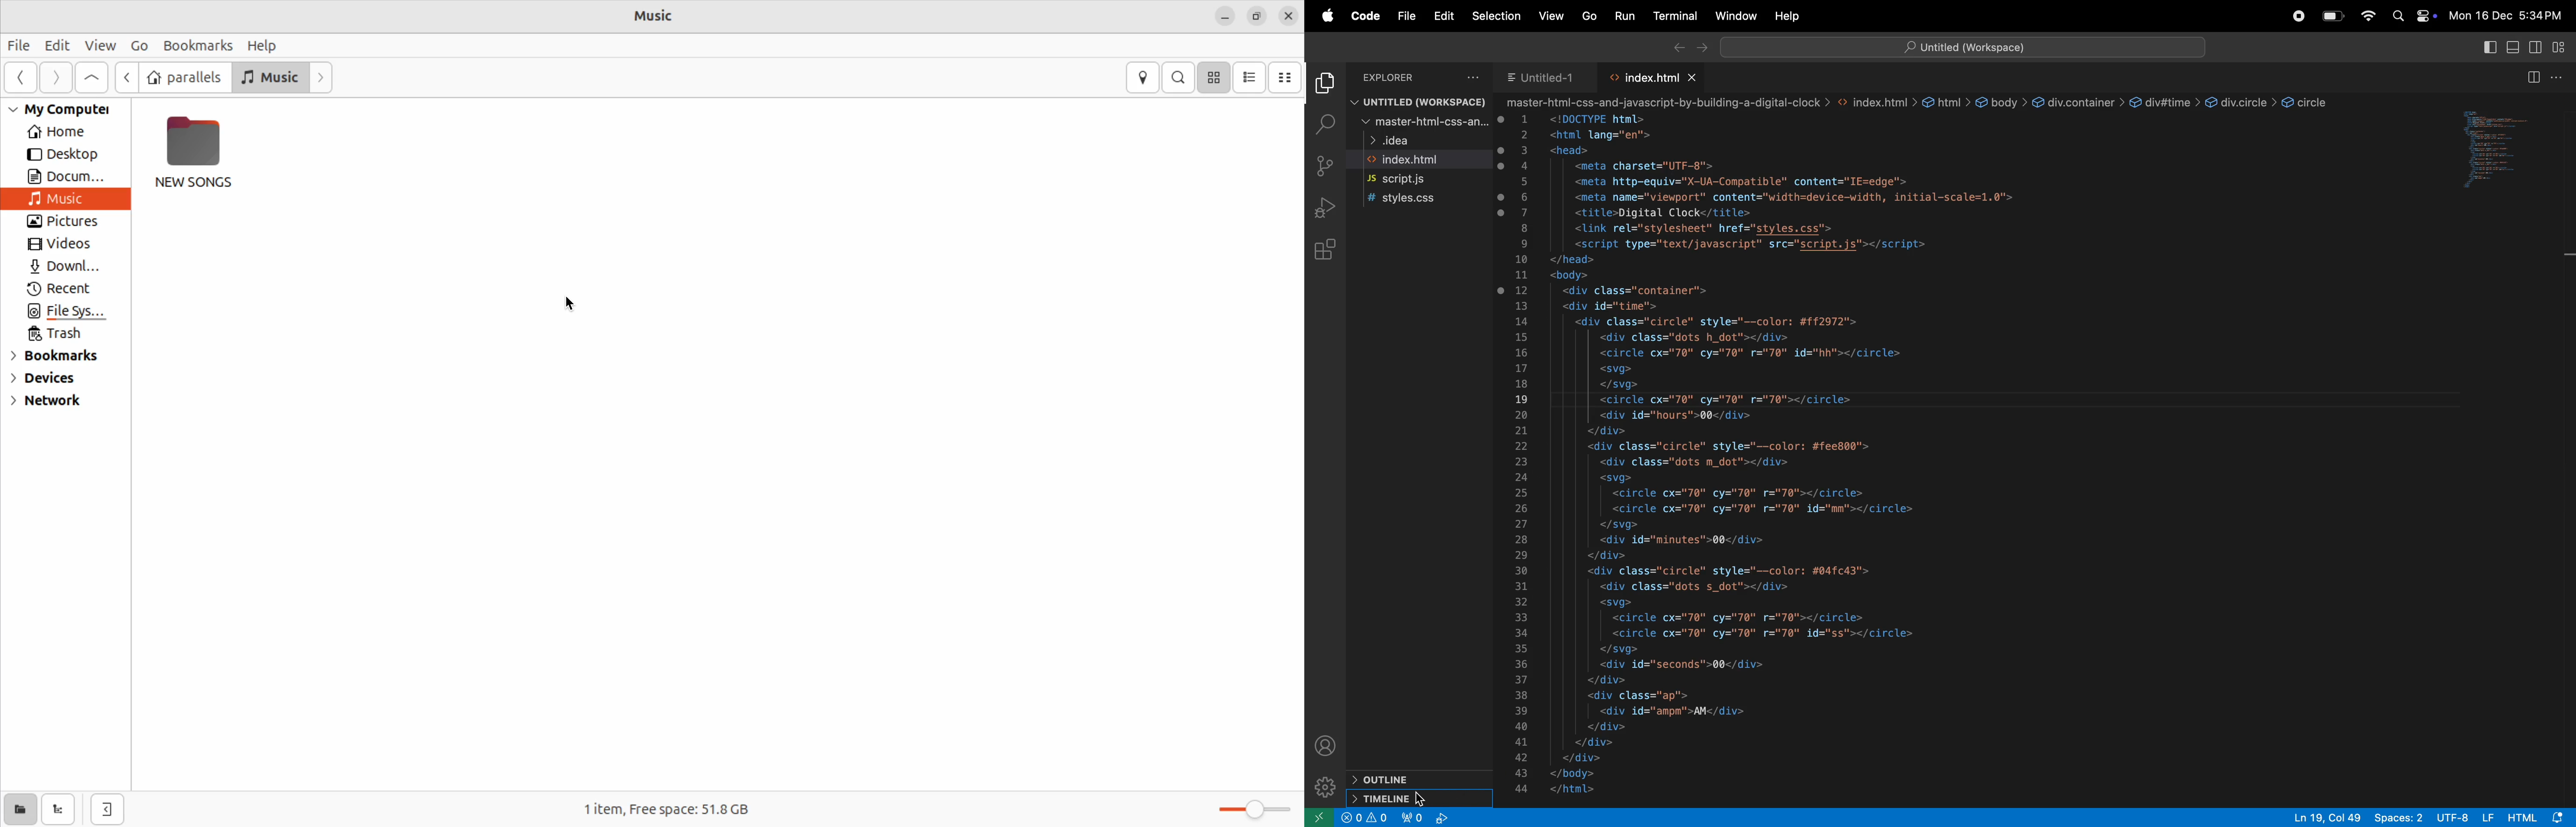  I want to click on view, so click(1551, 16).